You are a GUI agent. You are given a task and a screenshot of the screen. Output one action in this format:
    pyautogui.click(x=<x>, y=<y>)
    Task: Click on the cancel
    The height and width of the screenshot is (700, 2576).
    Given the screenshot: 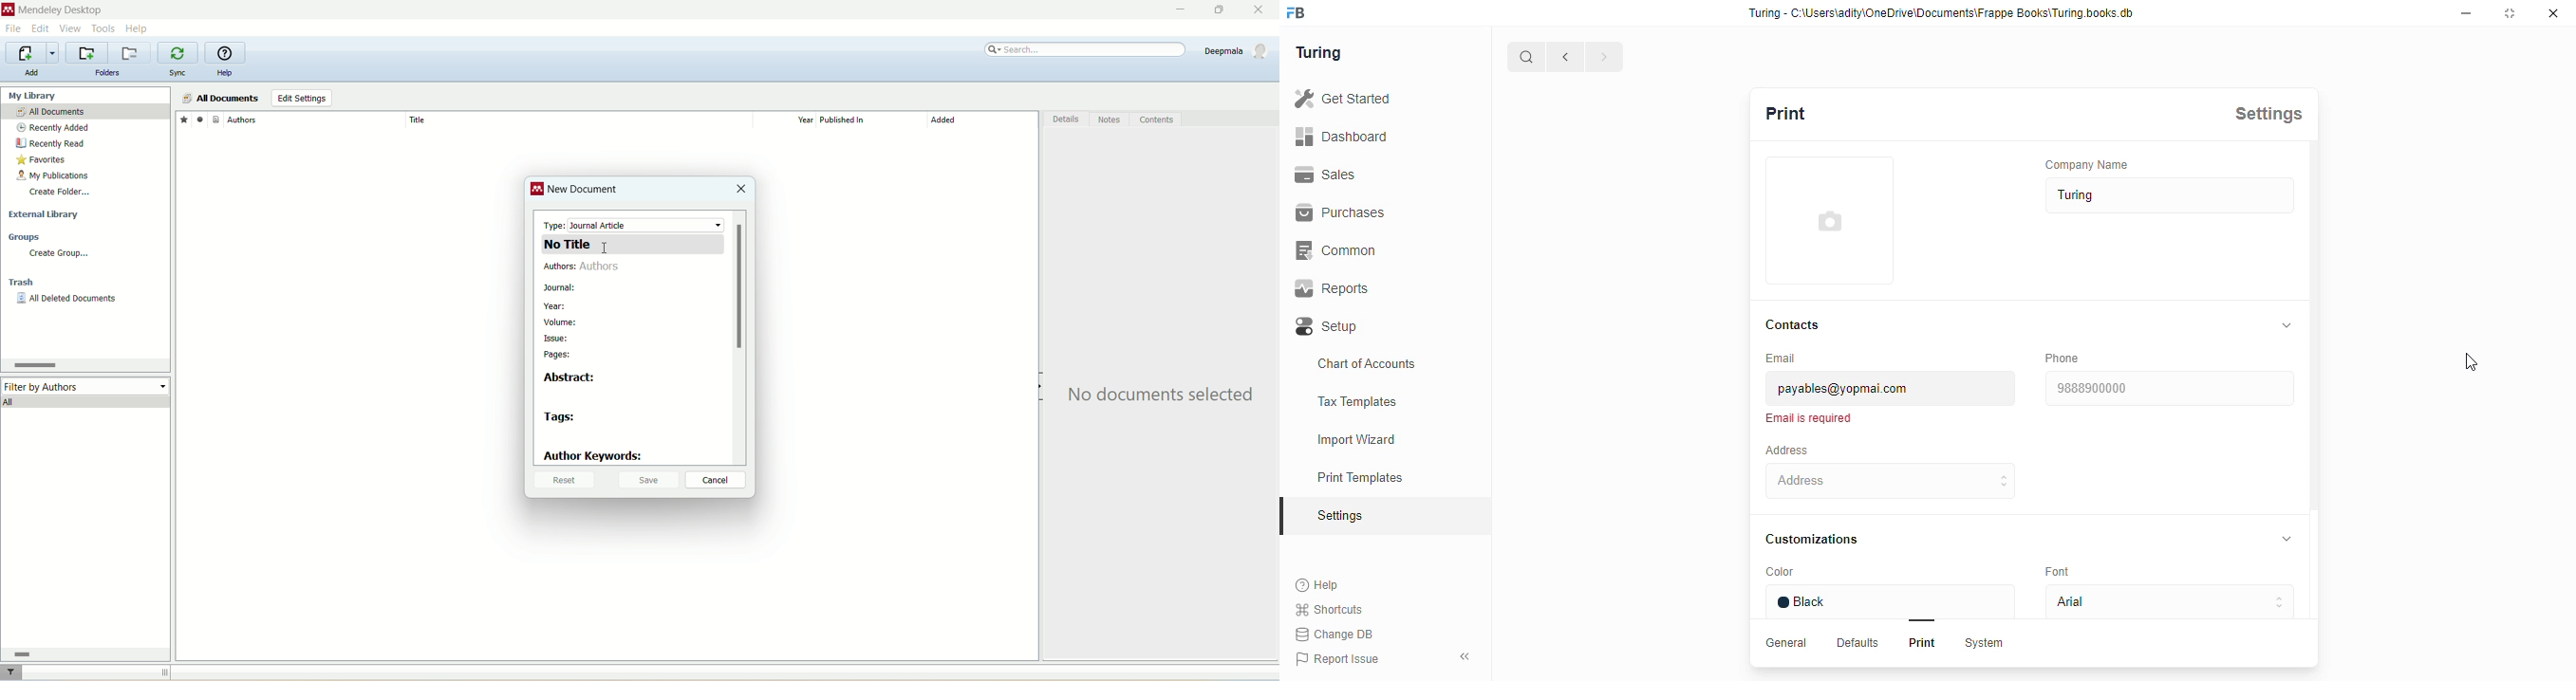 What is the action you would take?
    pyautogui.click(x=717, y=480)
    